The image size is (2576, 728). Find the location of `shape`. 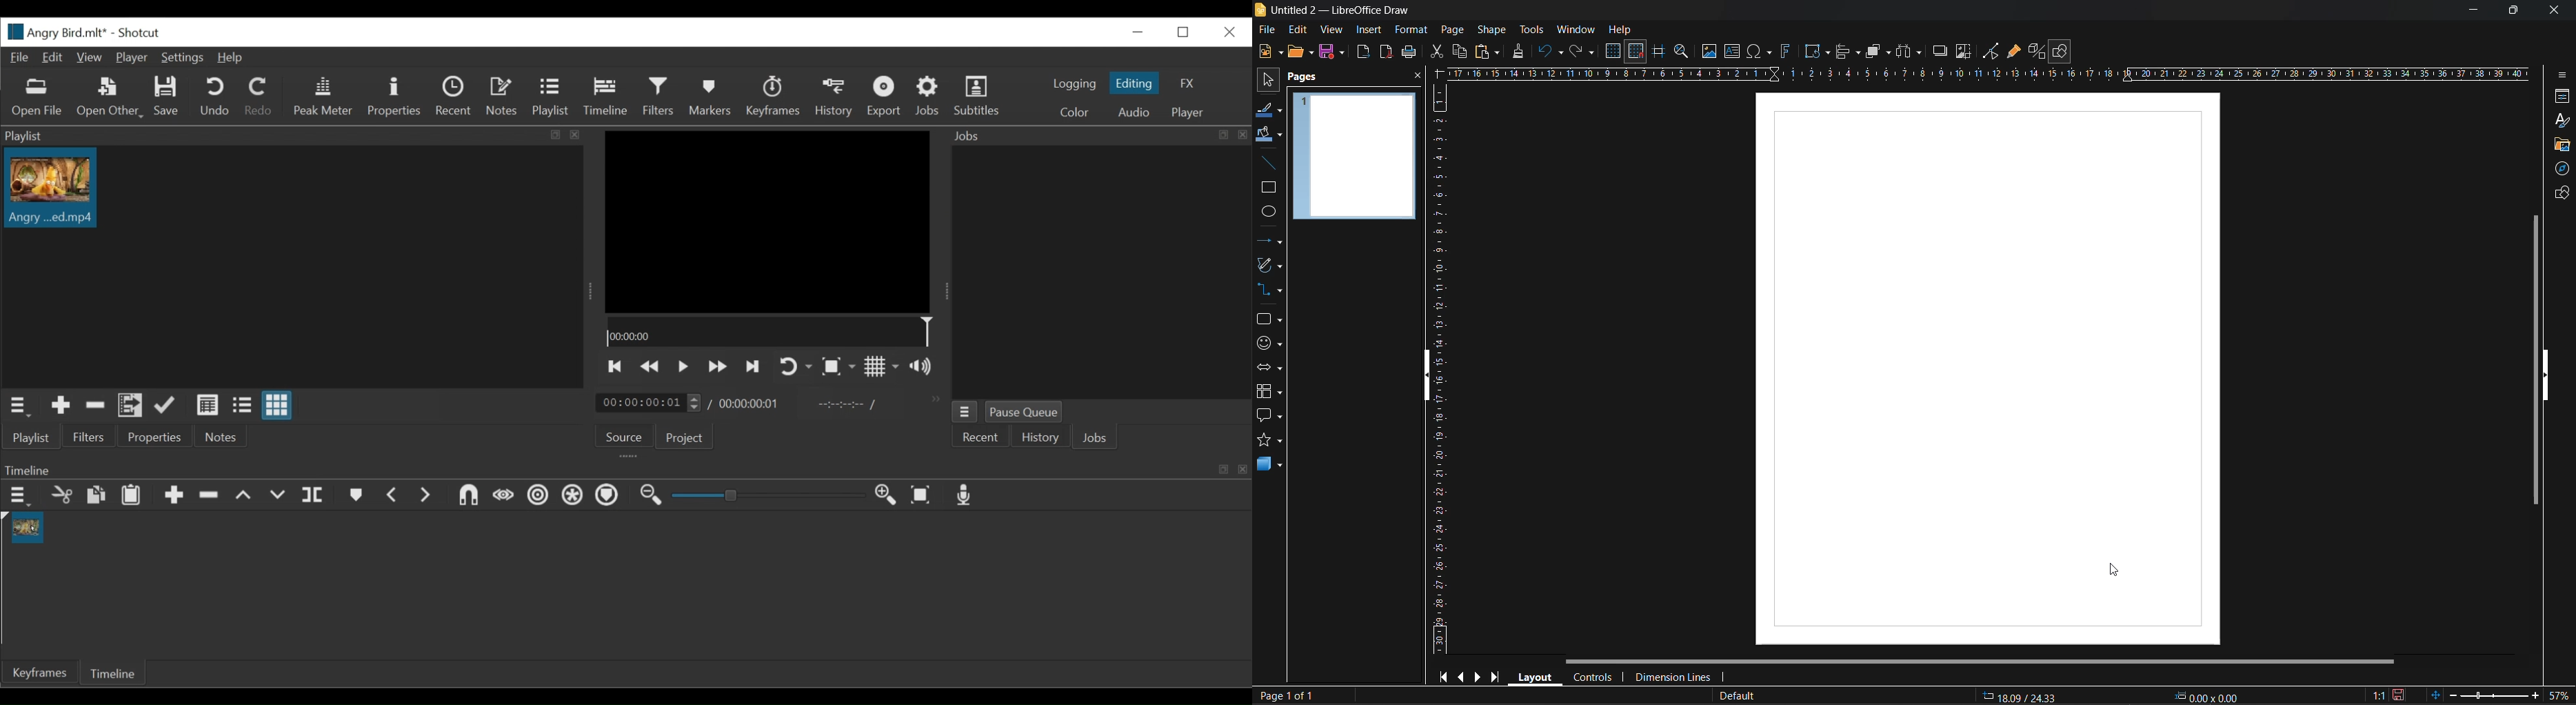

shape is located at coordinates (1491, 29).